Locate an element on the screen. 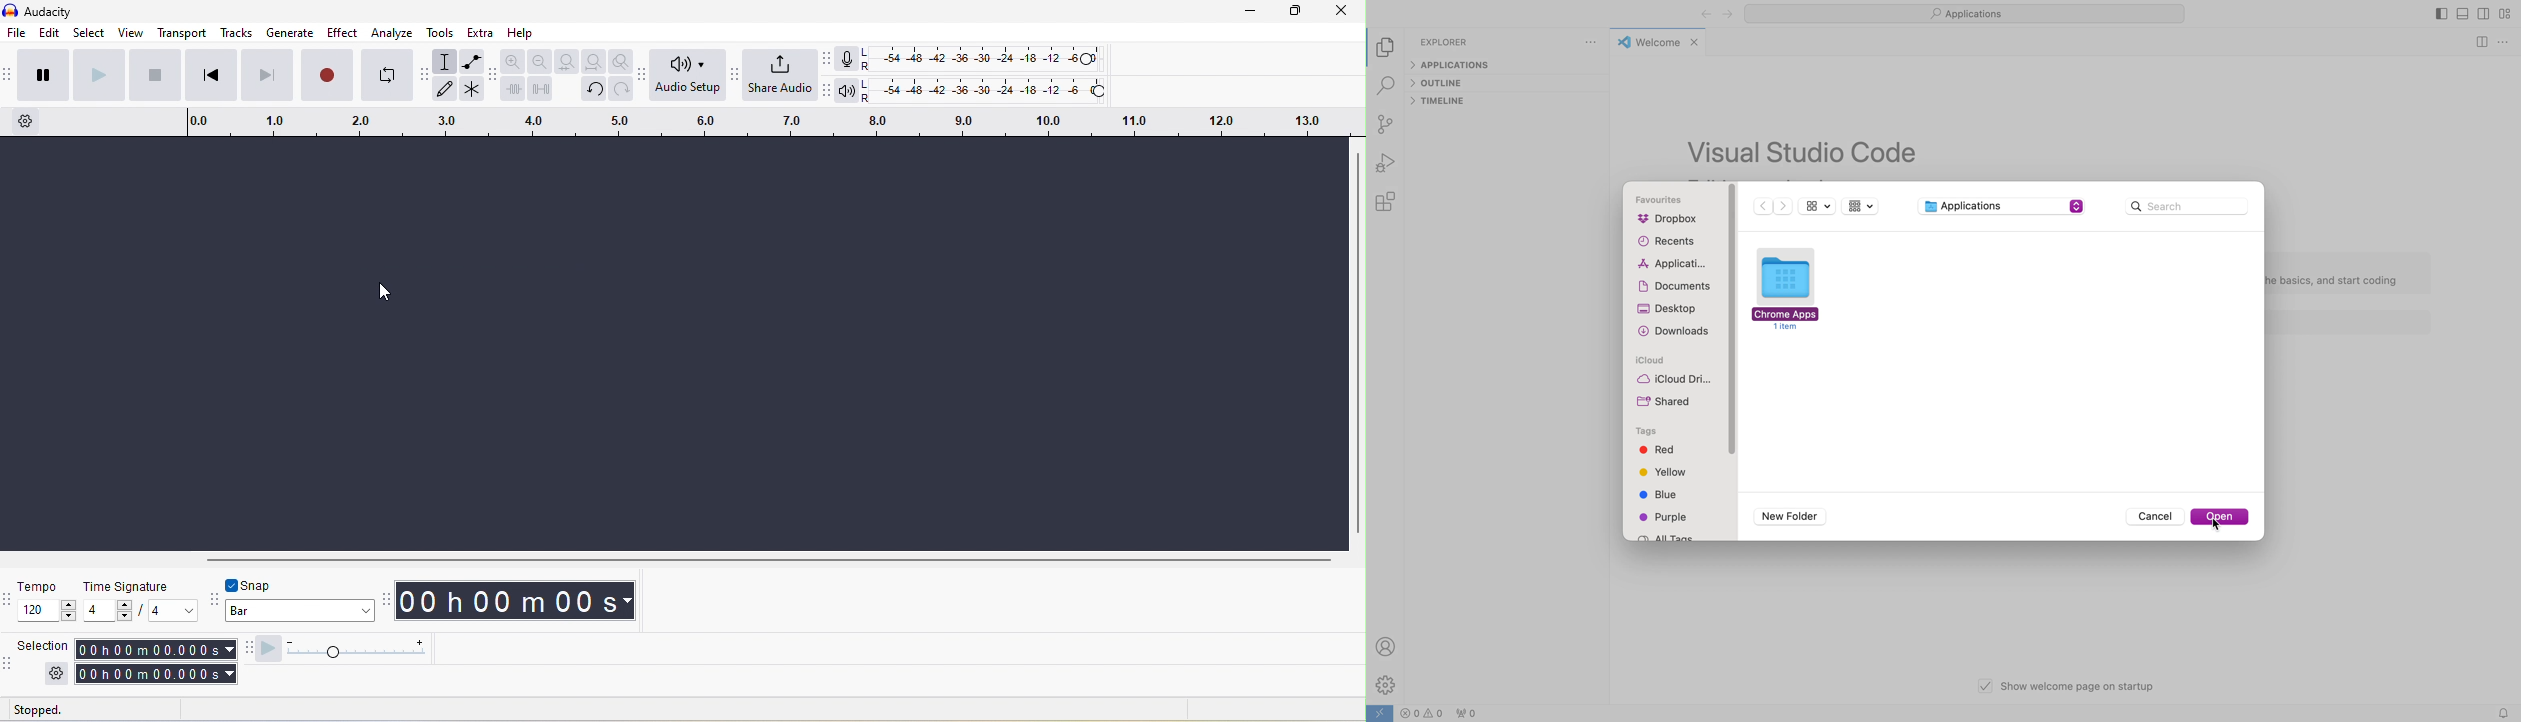 This screenshot has height=728, width=2548. cursor is located at coordinates (2218, 525).